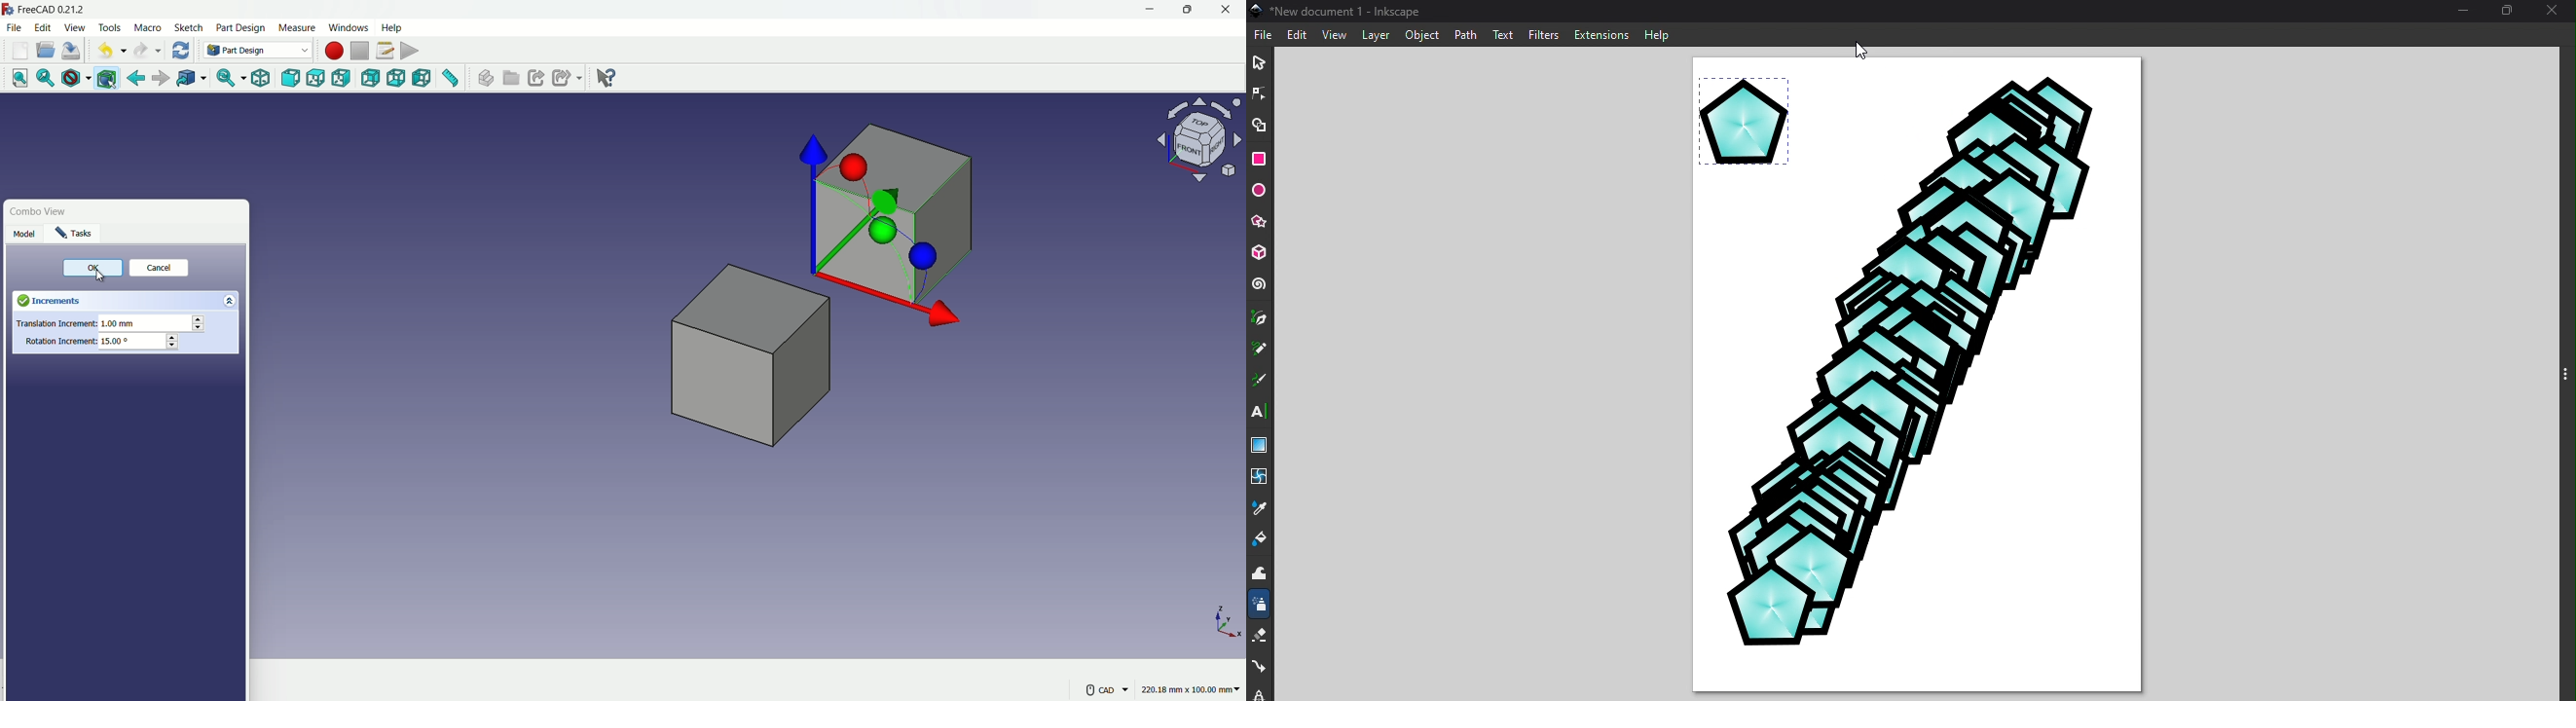  I want to click on fit all, so click(16, 77).